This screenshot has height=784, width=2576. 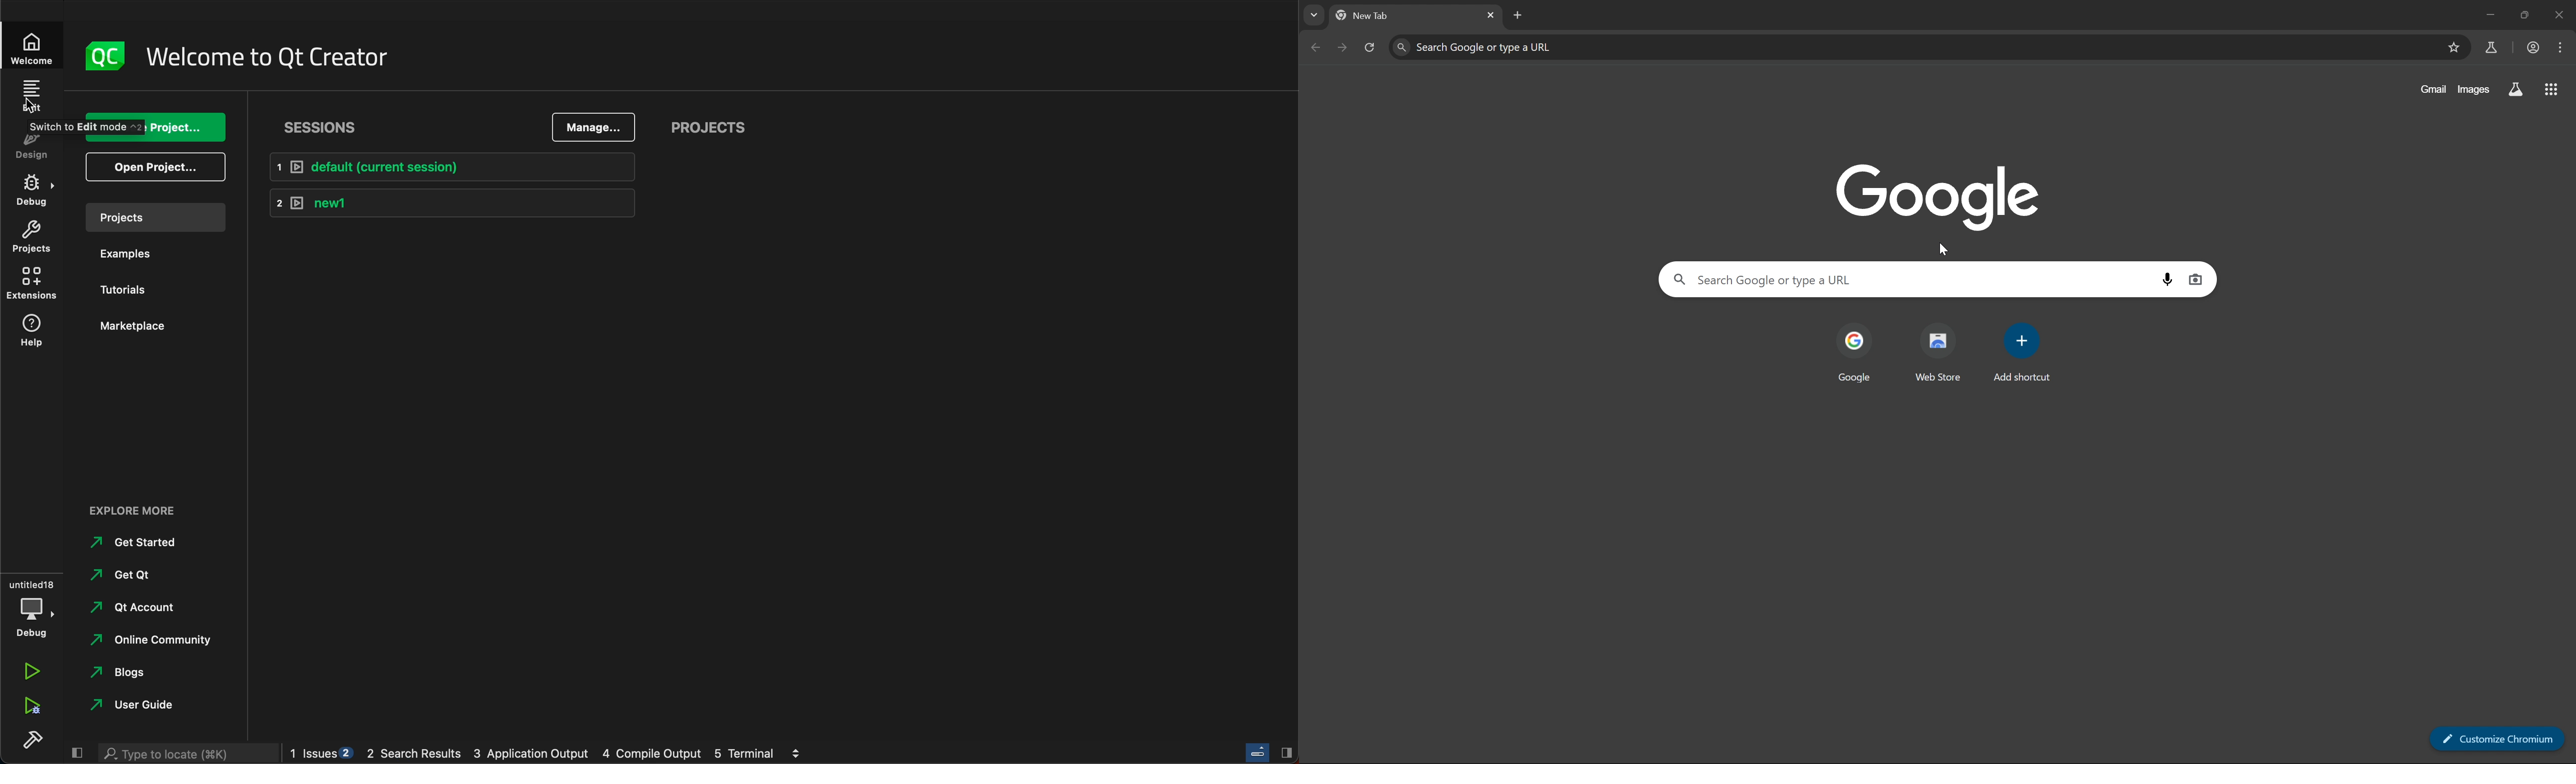 I want to click on restore down, so click(x=2527, y=15).